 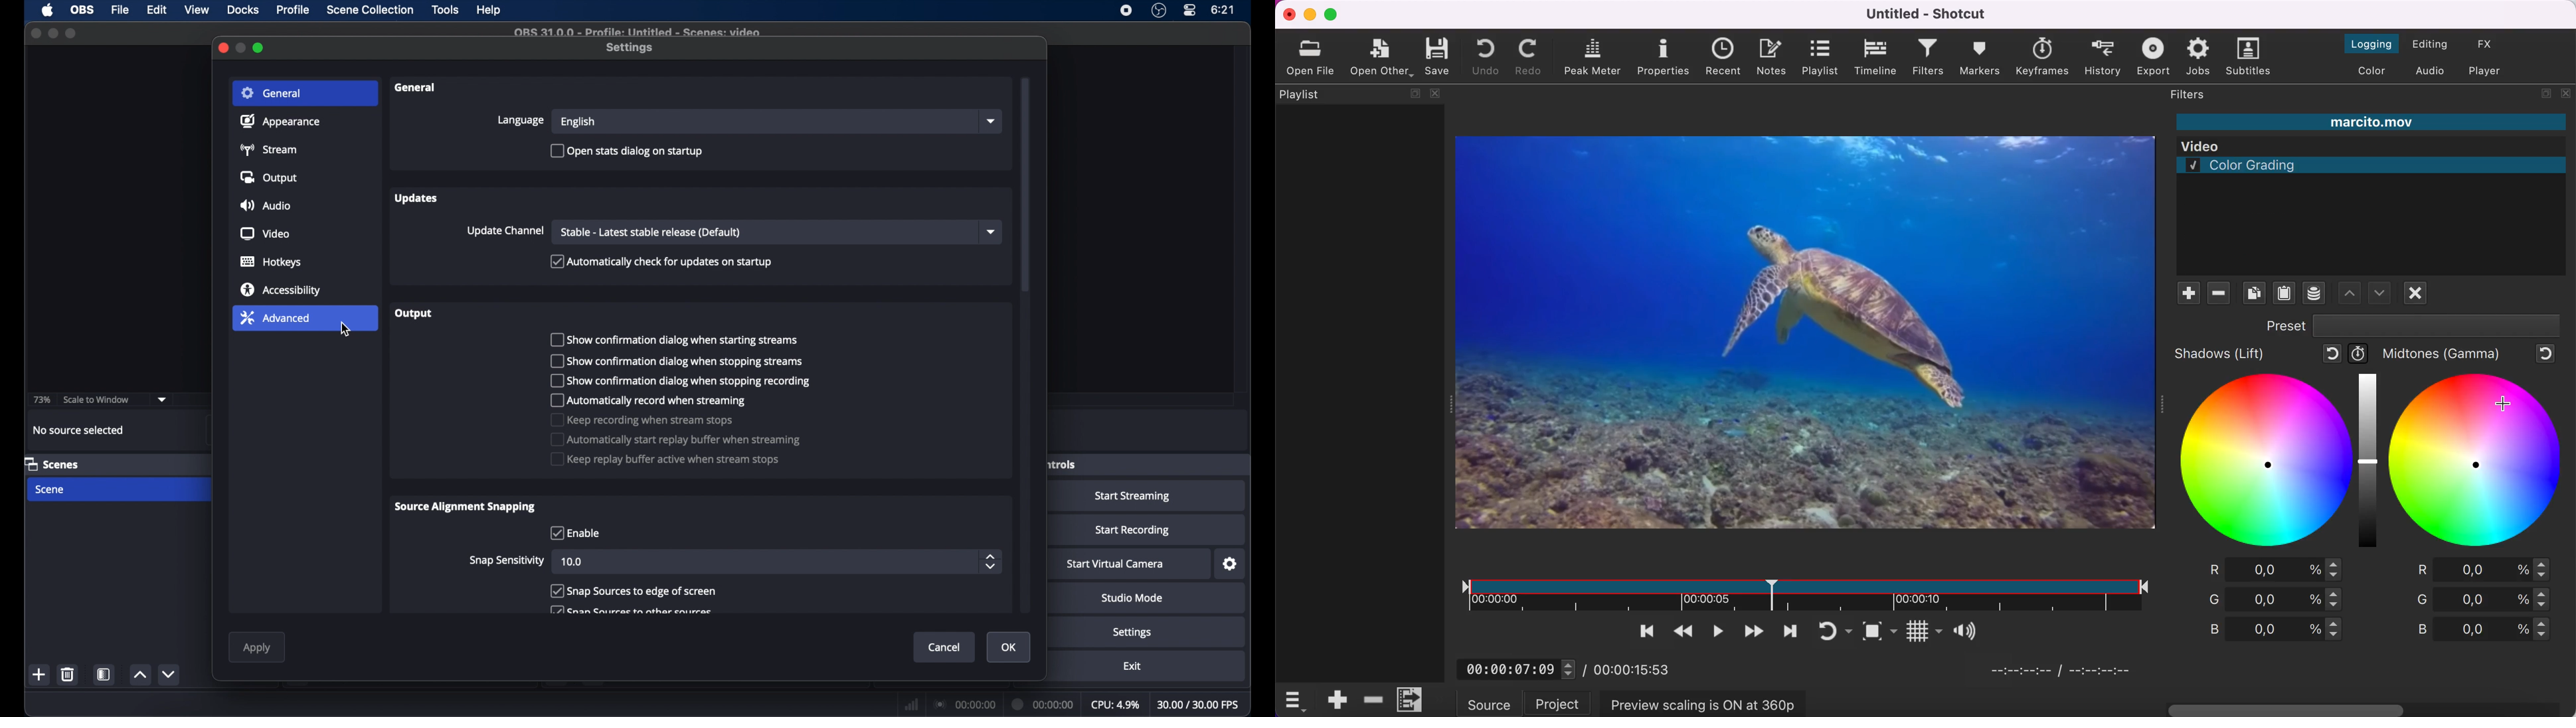 What do you see at coordinates (991, 232) in the screenshot?
I see `dropdown` at bounding box center [991, 232].